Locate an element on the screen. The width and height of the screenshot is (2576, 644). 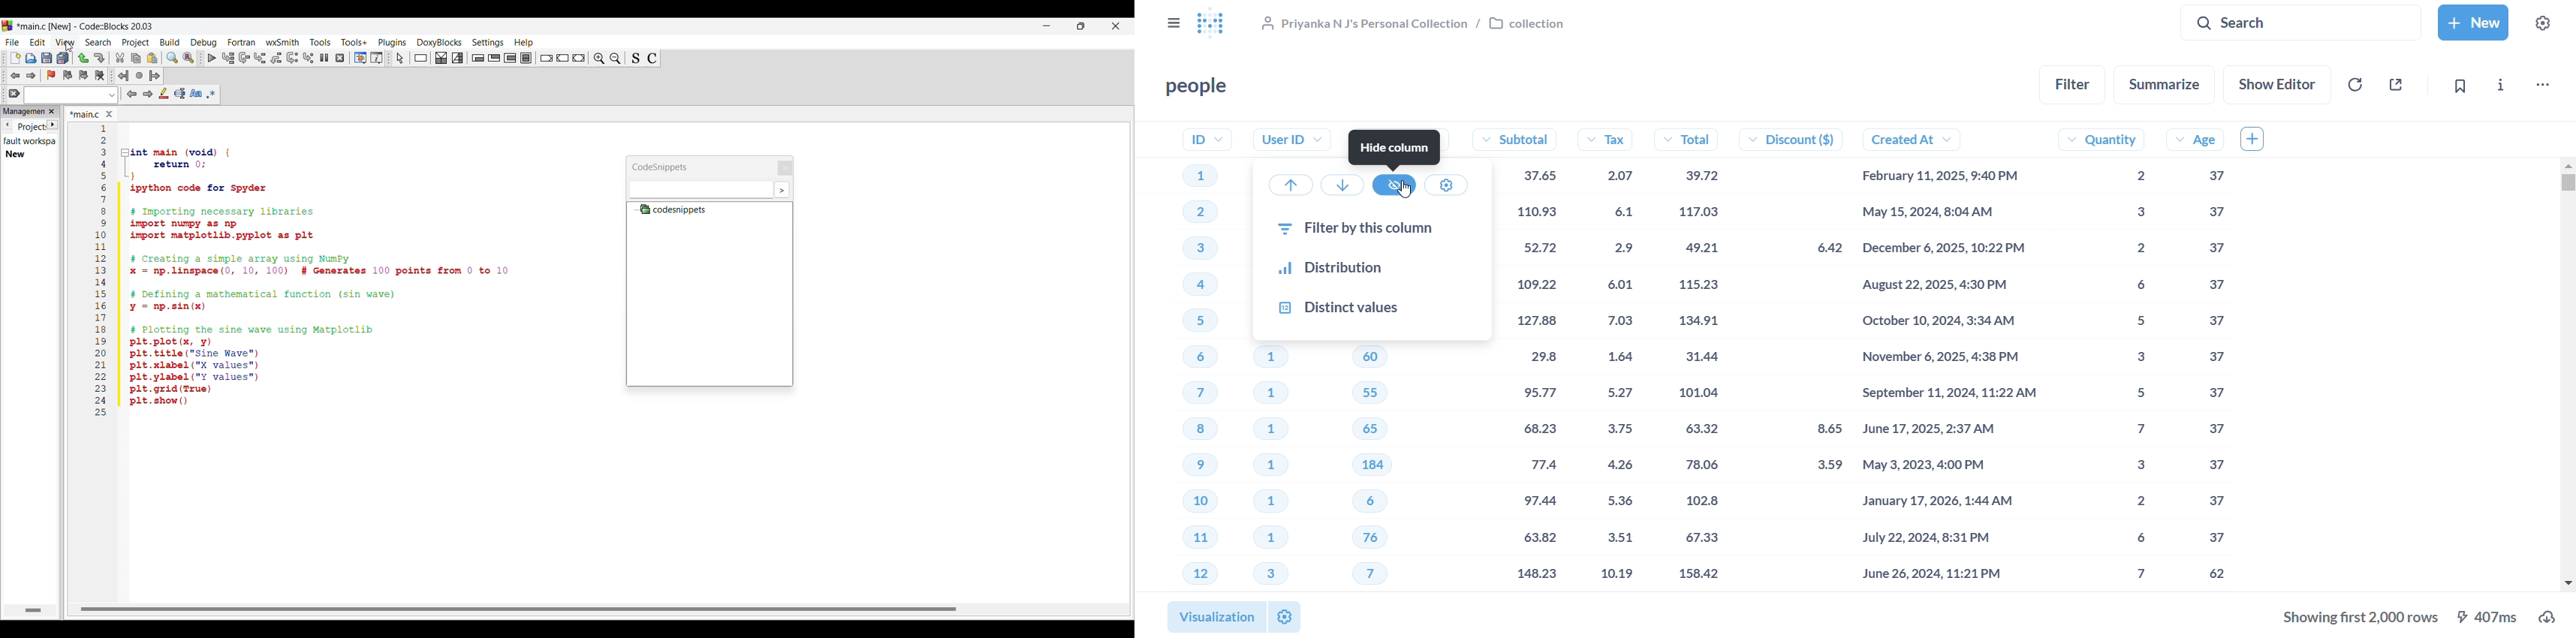
Edit menu is located at coordinates (38, 43).